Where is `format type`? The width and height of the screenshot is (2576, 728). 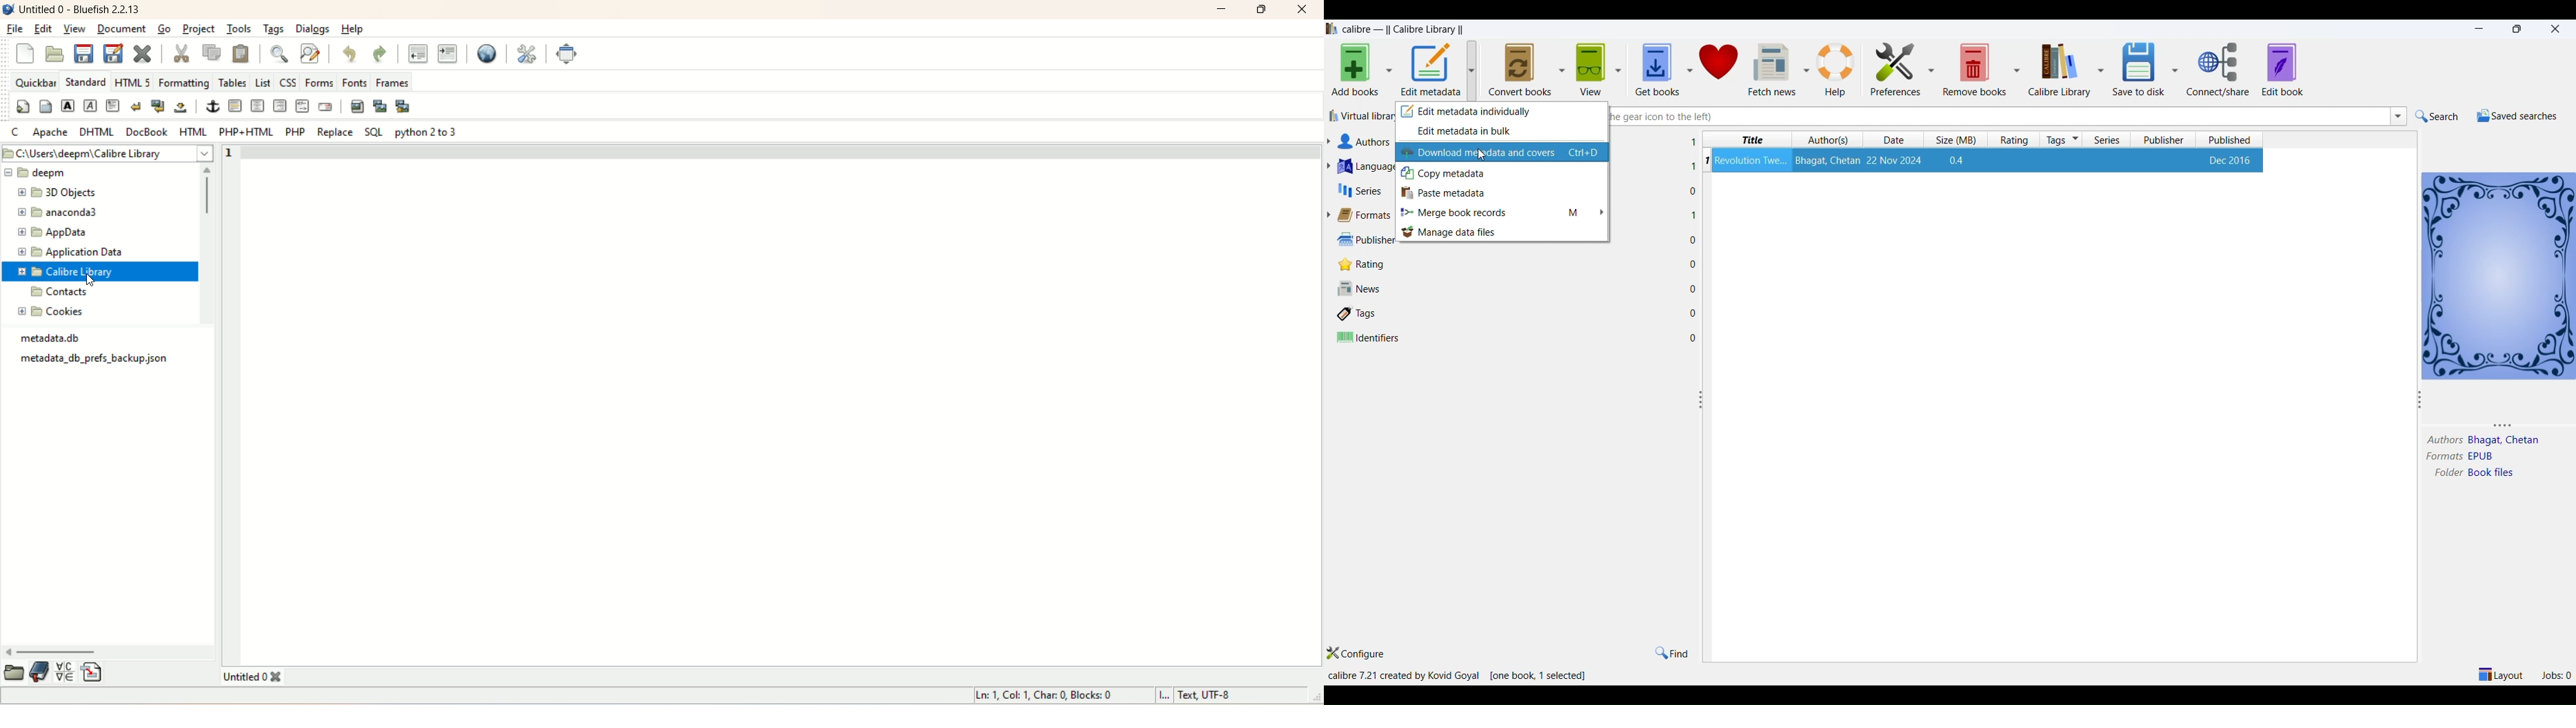 format type is located at coordinates (2485, 456).